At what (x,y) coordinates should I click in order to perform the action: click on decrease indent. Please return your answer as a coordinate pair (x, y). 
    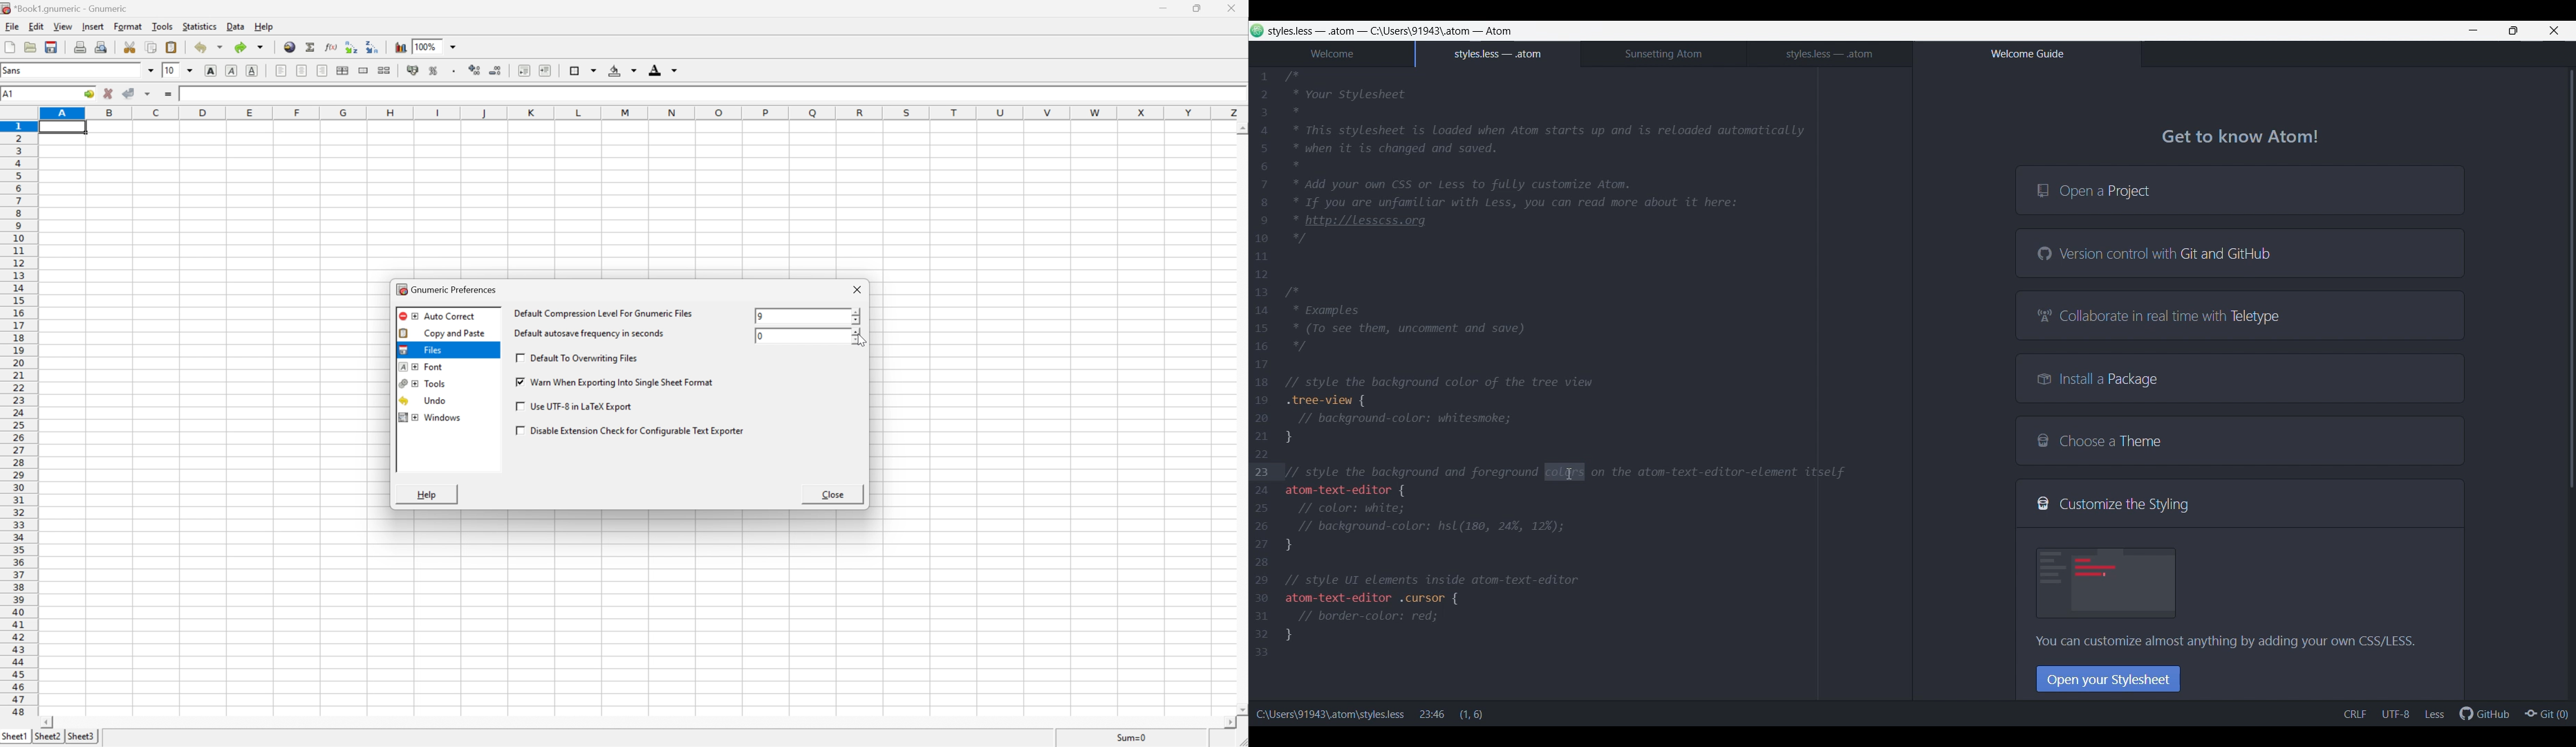
    Looking at the image, I should click on (522, 71).